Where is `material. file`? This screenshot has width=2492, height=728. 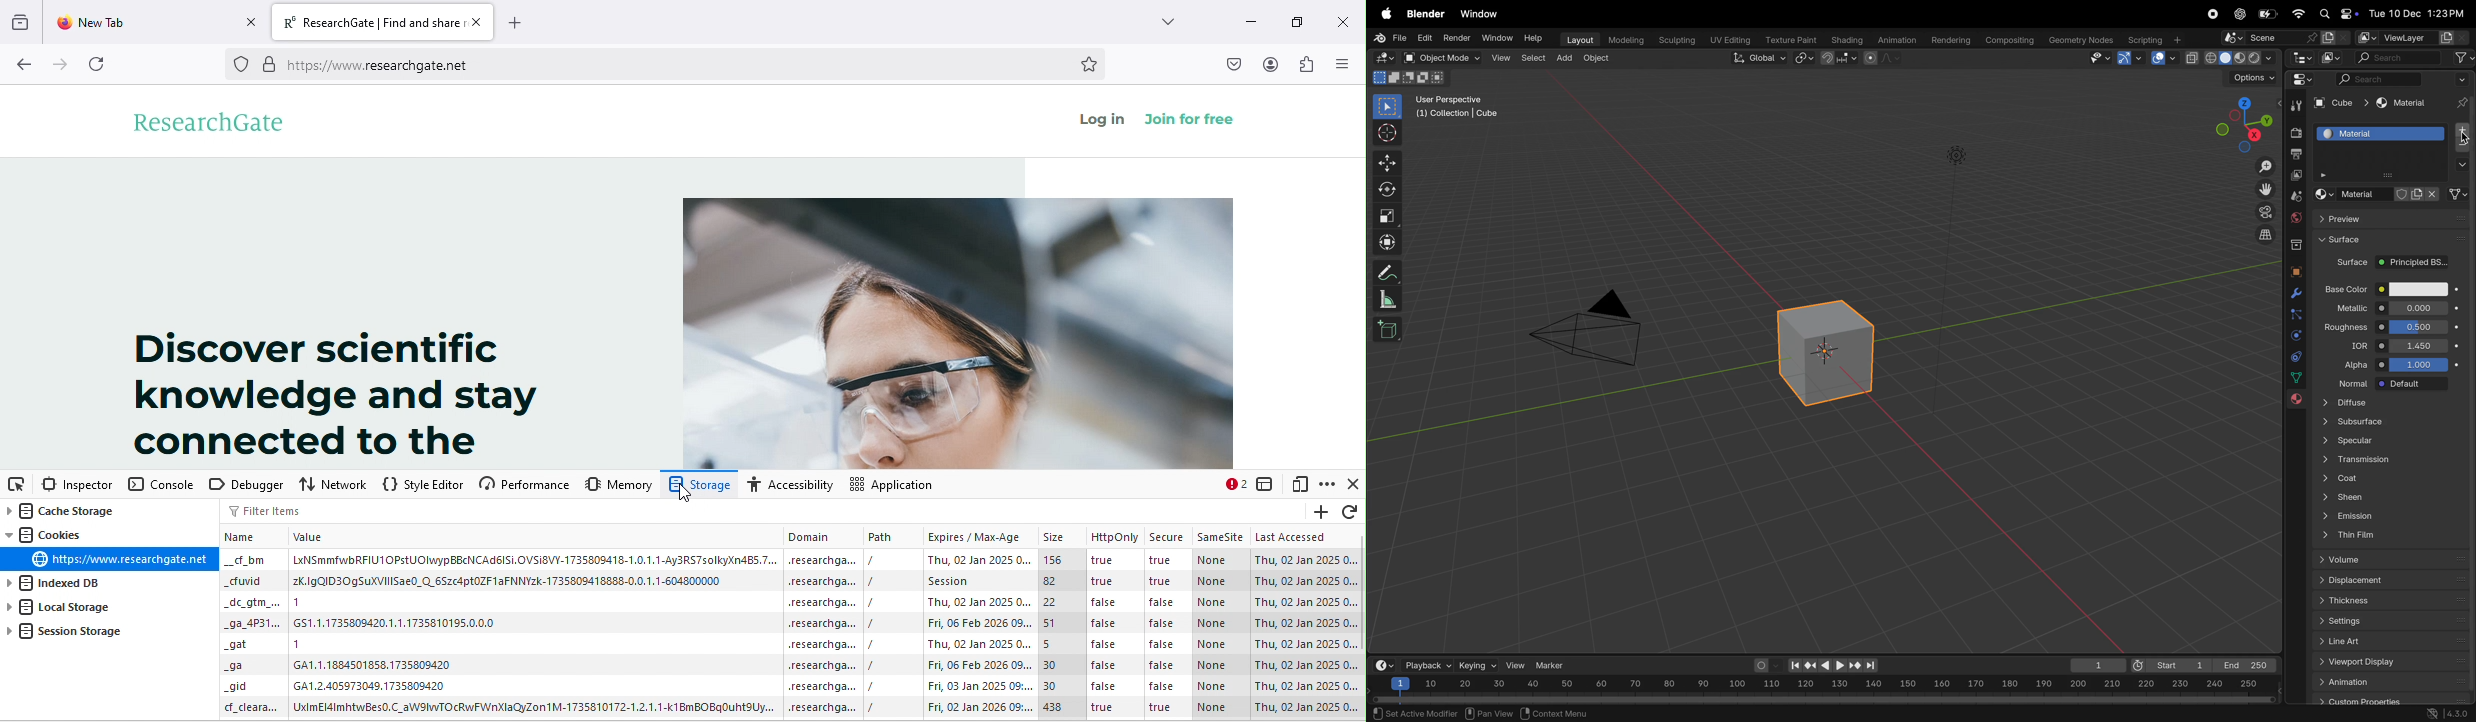
material. file is located at coordinates (2377, 194).